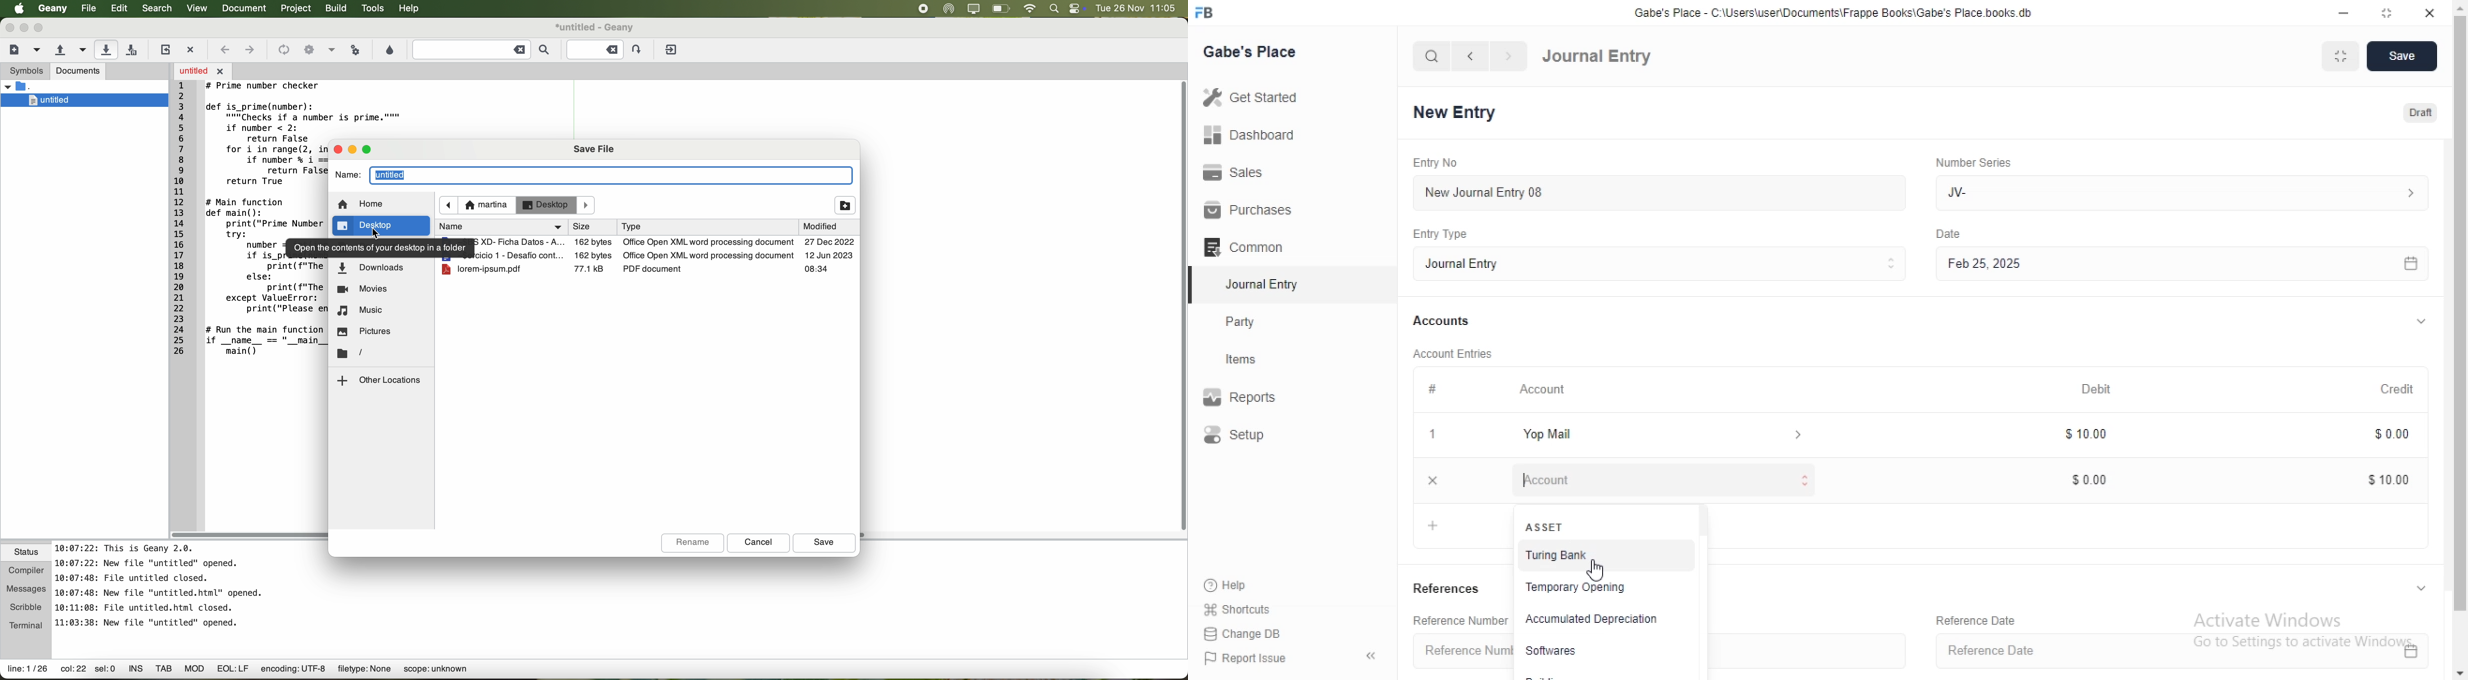  What do you see at coordinates (2342, 56) in the screenshot?
I see `Fit to Window` at bounding box center [2342, 56].